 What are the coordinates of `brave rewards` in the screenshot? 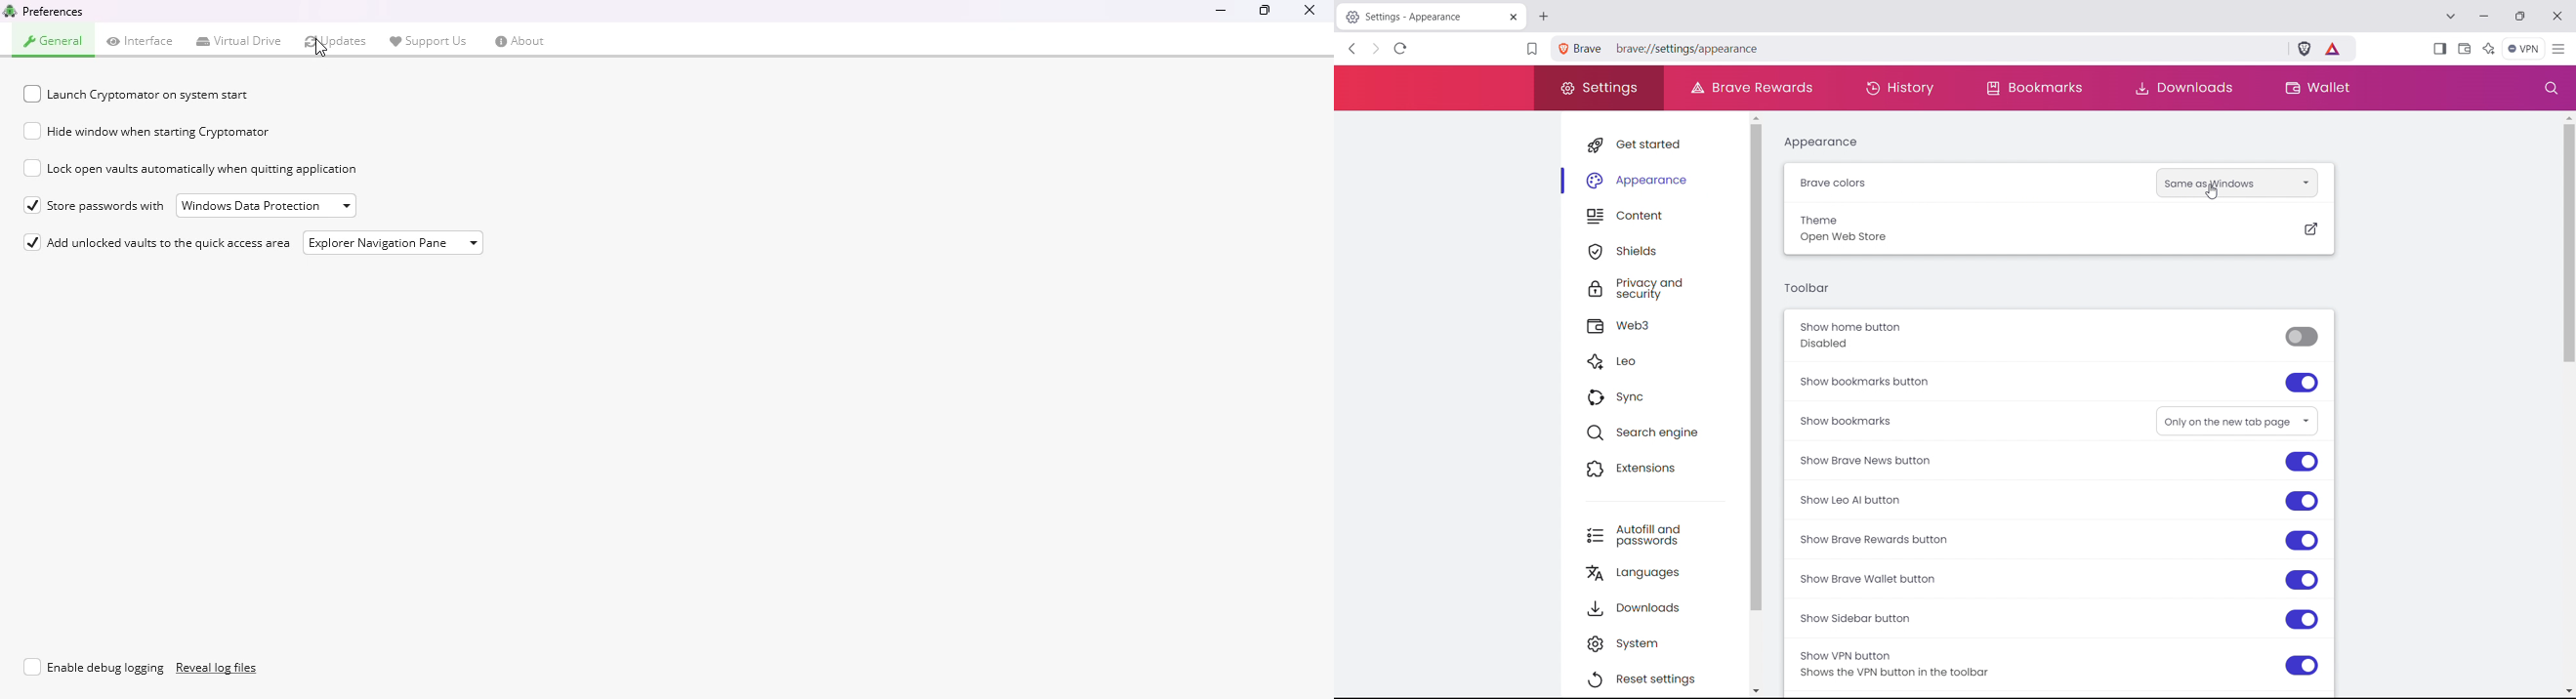 It's located at (1751, 87).